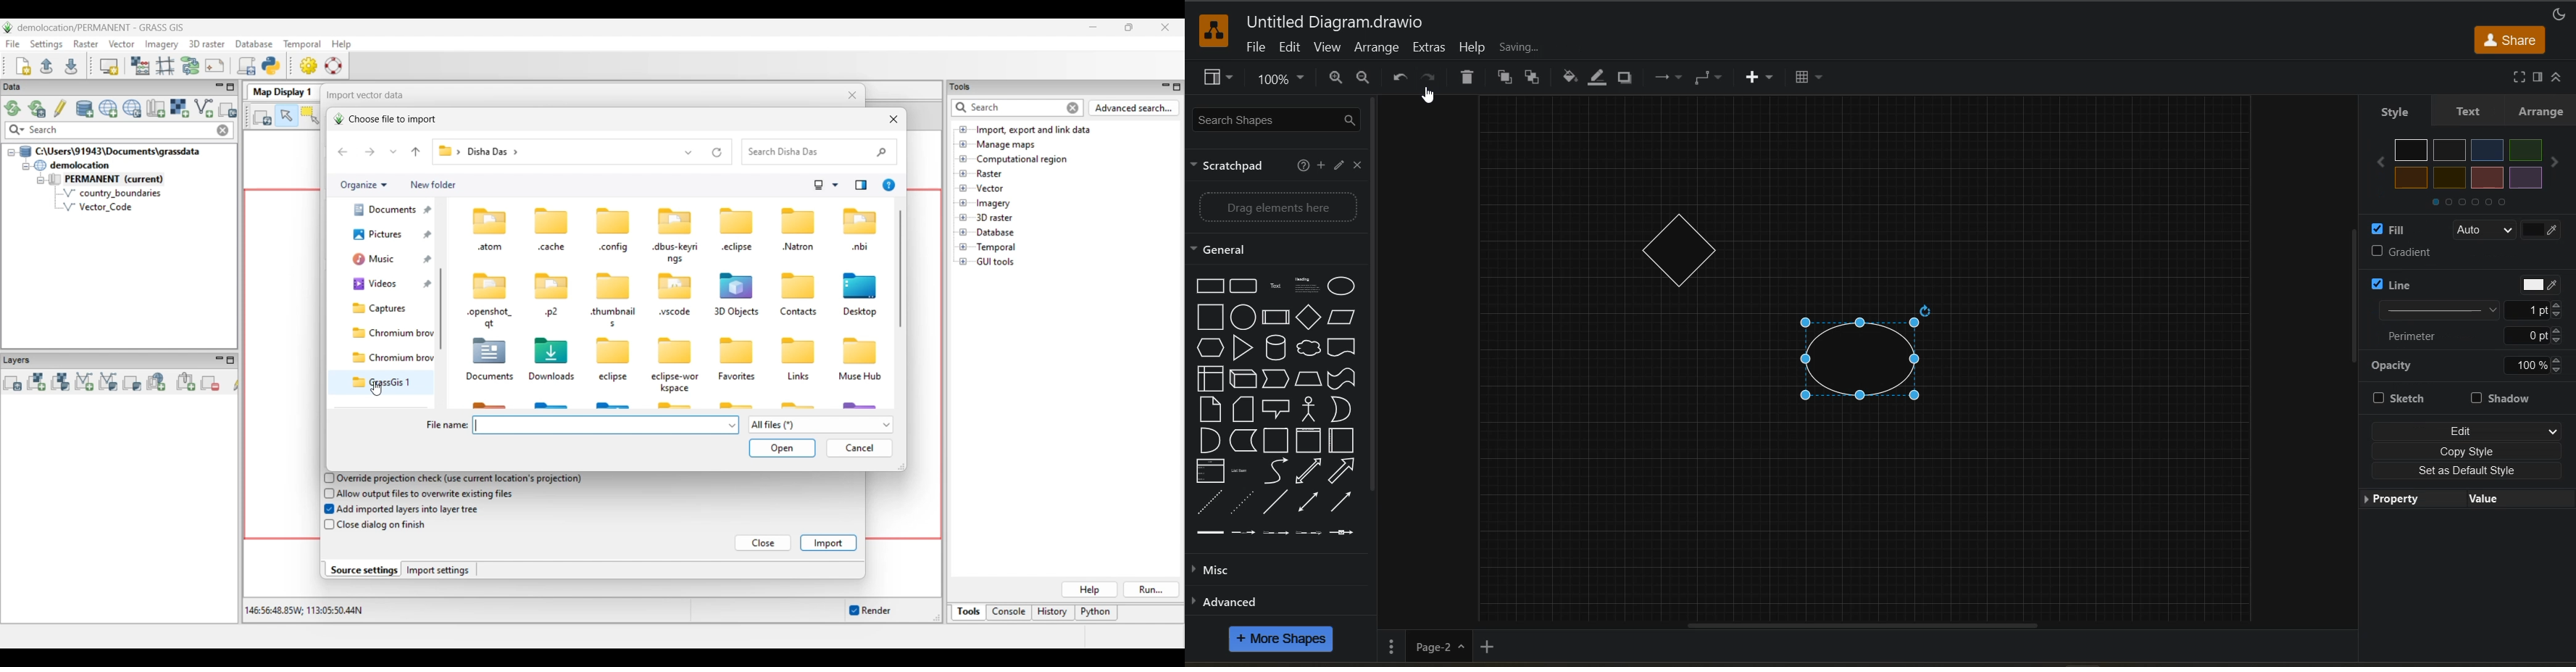 The height and width of the screenshot is (672, 2576). Describe the element at coordinates (1485, 647) in the screenshot. I see `insert page` at that location.